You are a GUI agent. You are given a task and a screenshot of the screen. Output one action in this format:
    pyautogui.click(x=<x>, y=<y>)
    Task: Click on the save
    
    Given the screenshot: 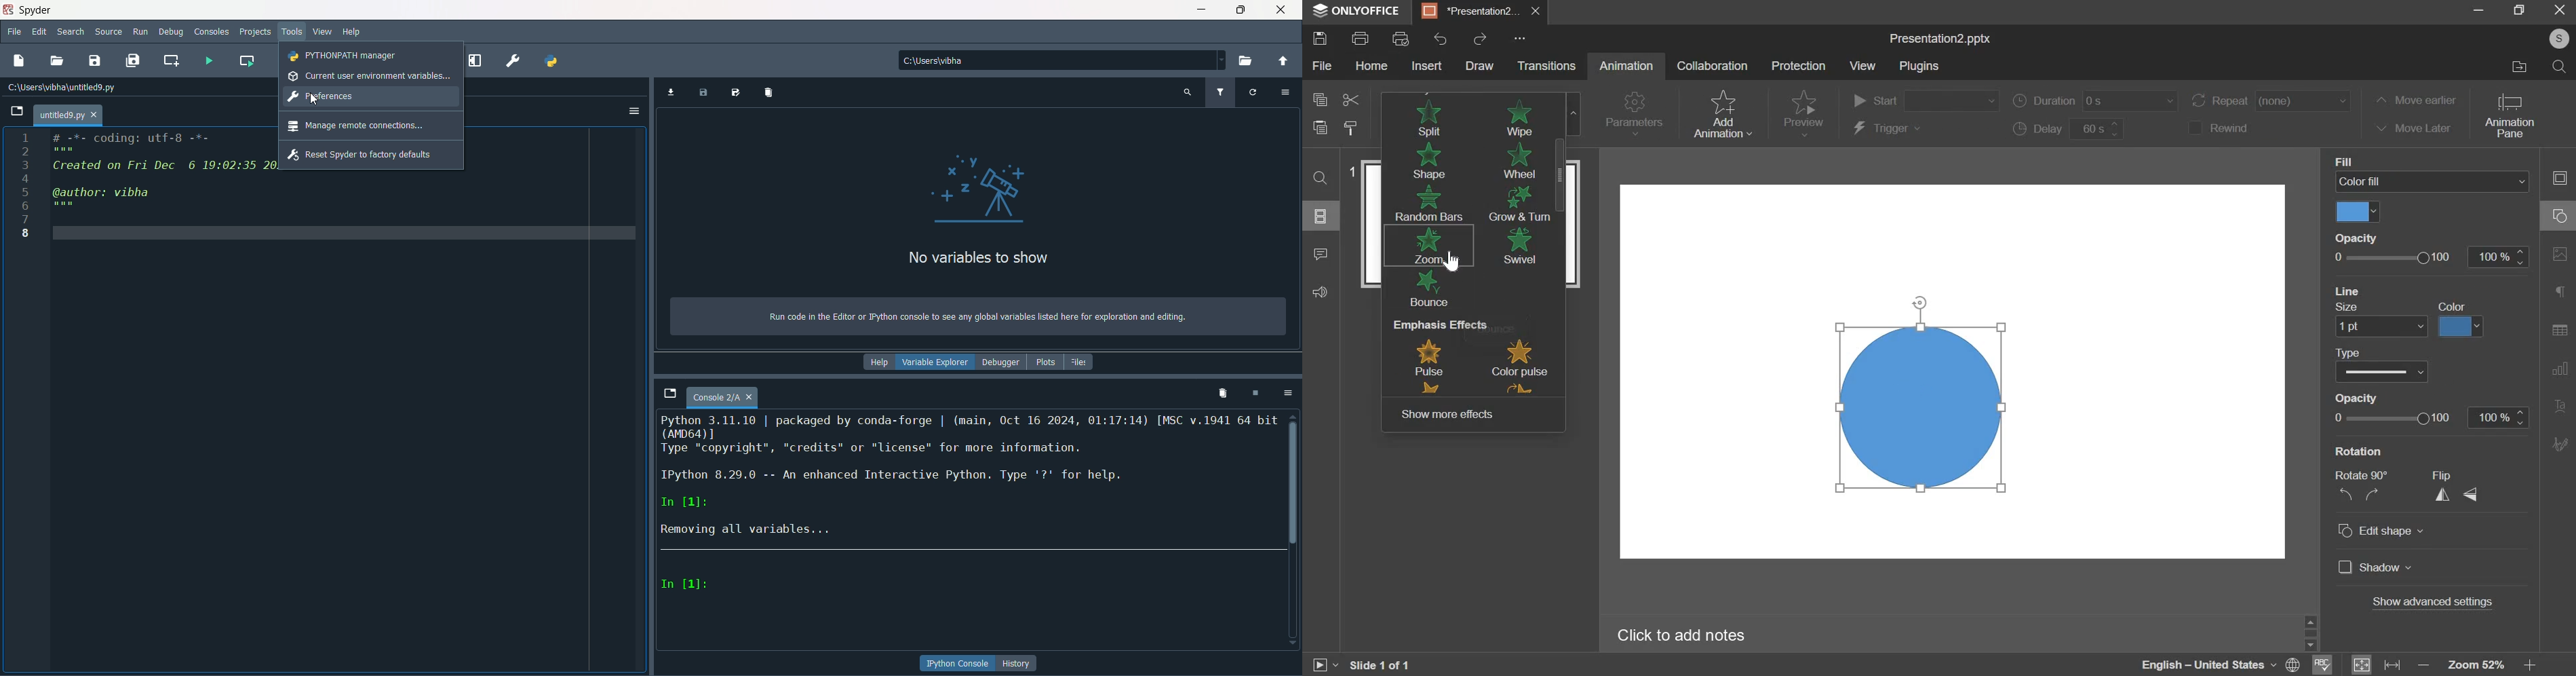 What is the action you would take?
    pyautogui.click(x=1320, y=38)
    